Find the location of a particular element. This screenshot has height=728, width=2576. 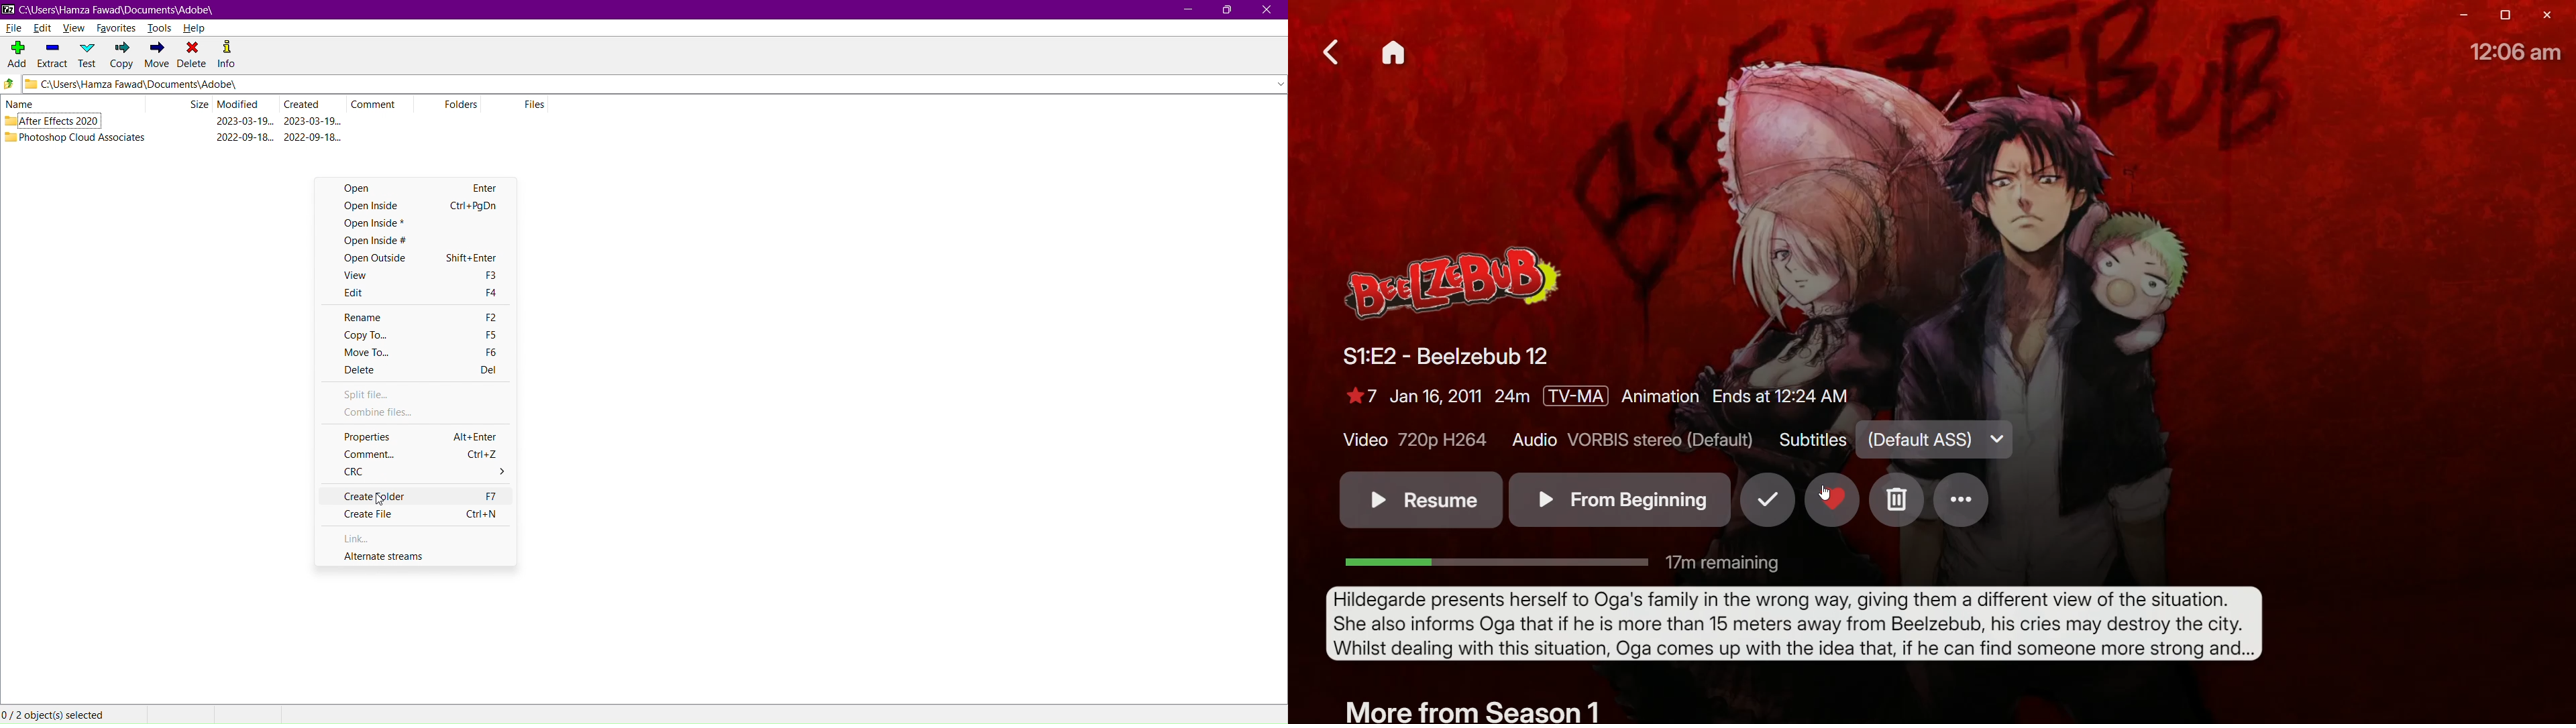

Photoshop Cloud Associates is located at coordinates (83, 137).